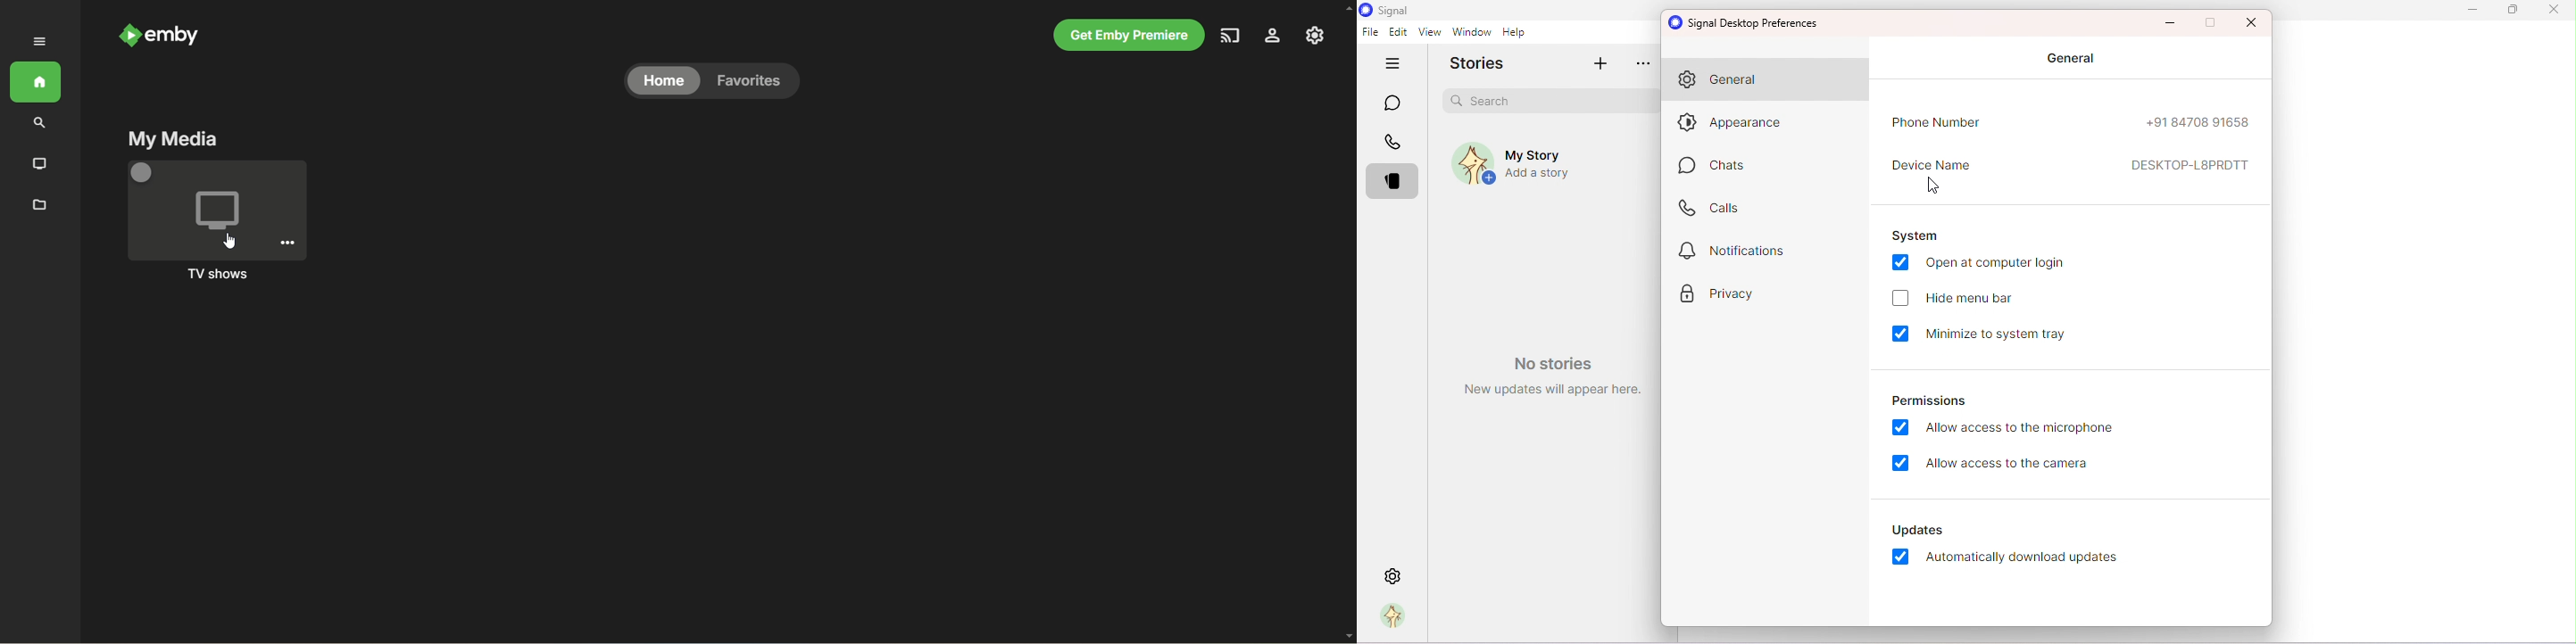  I want to click on Chats, so click(1394, 105).